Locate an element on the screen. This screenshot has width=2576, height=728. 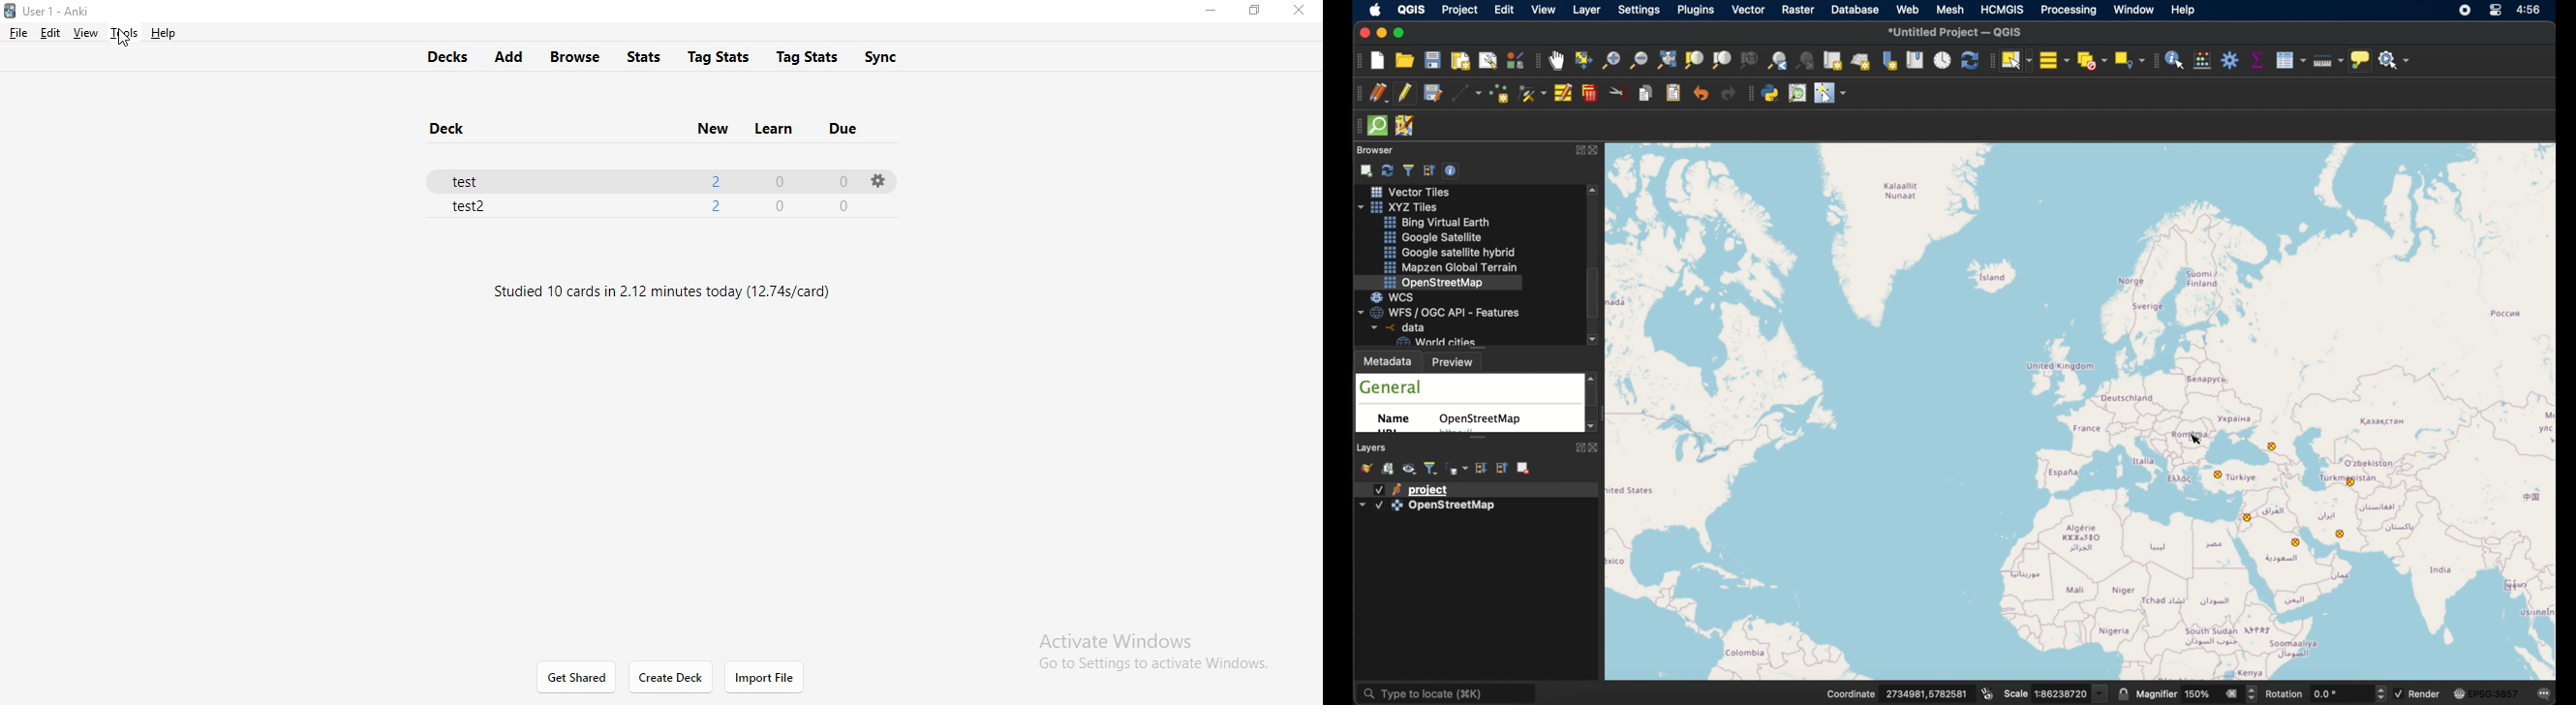
drag handle is located at coordinates (1990, 60).